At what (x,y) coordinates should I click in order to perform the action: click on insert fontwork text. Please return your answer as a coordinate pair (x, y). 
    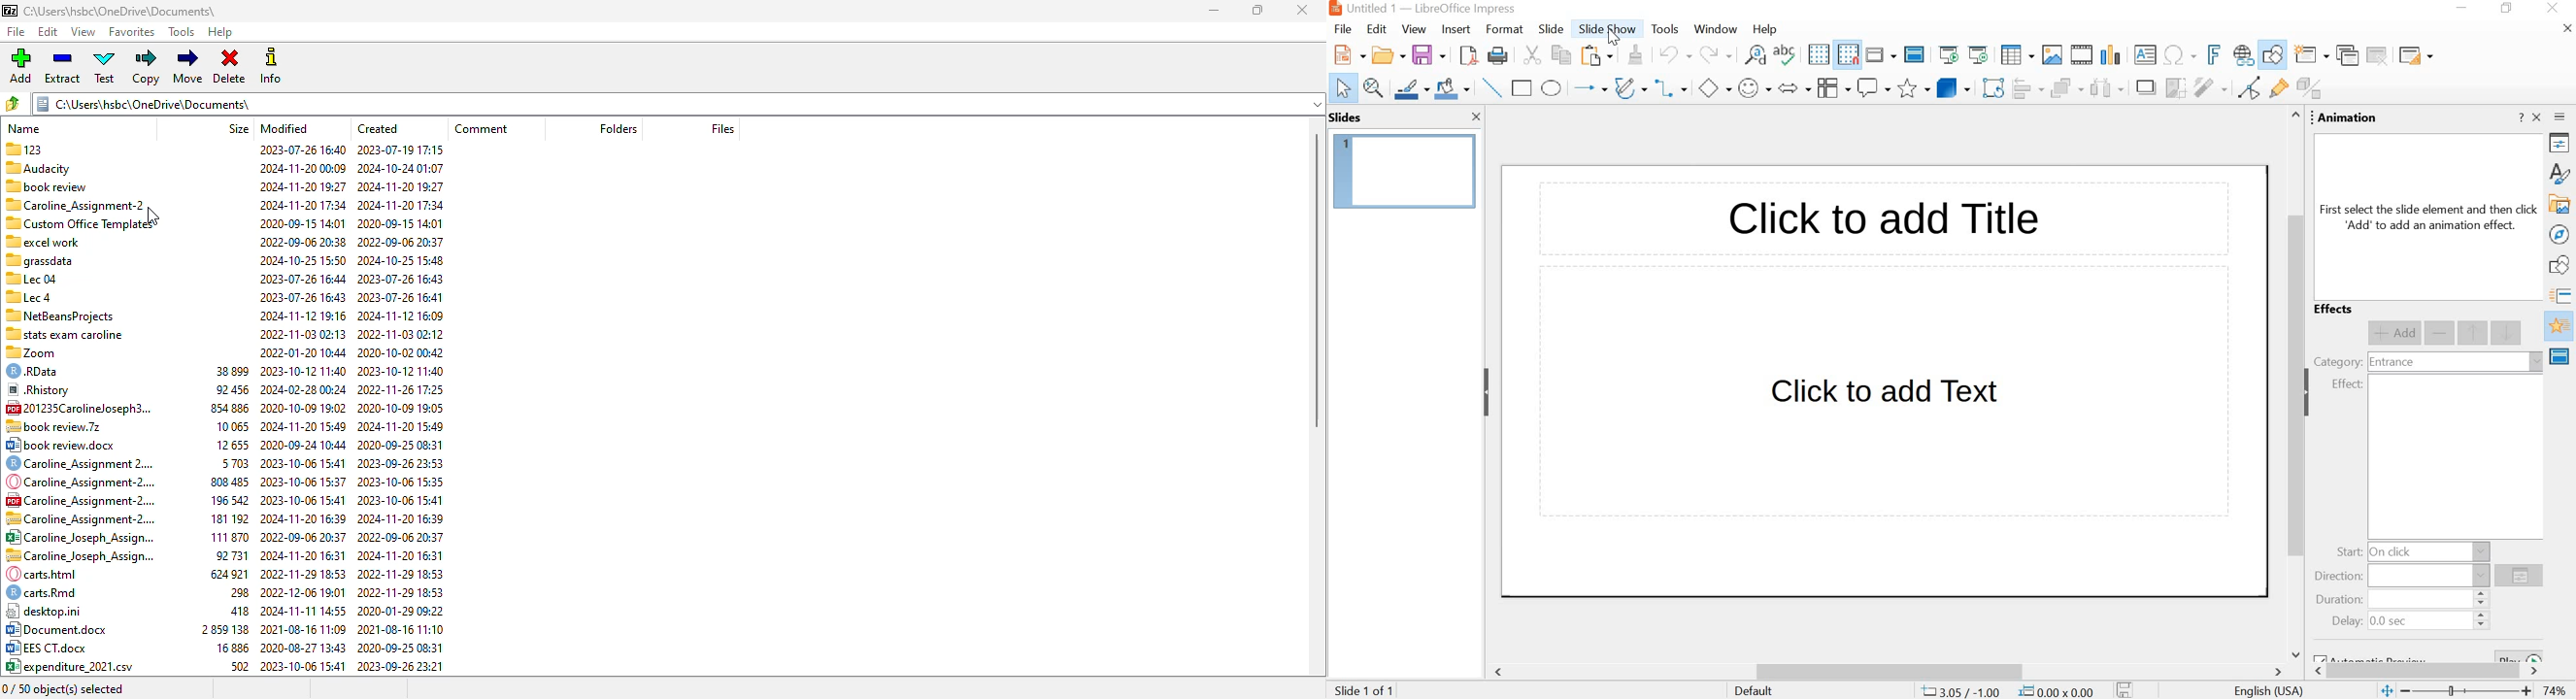
    Looking at the image, I should click on (2212, 54).